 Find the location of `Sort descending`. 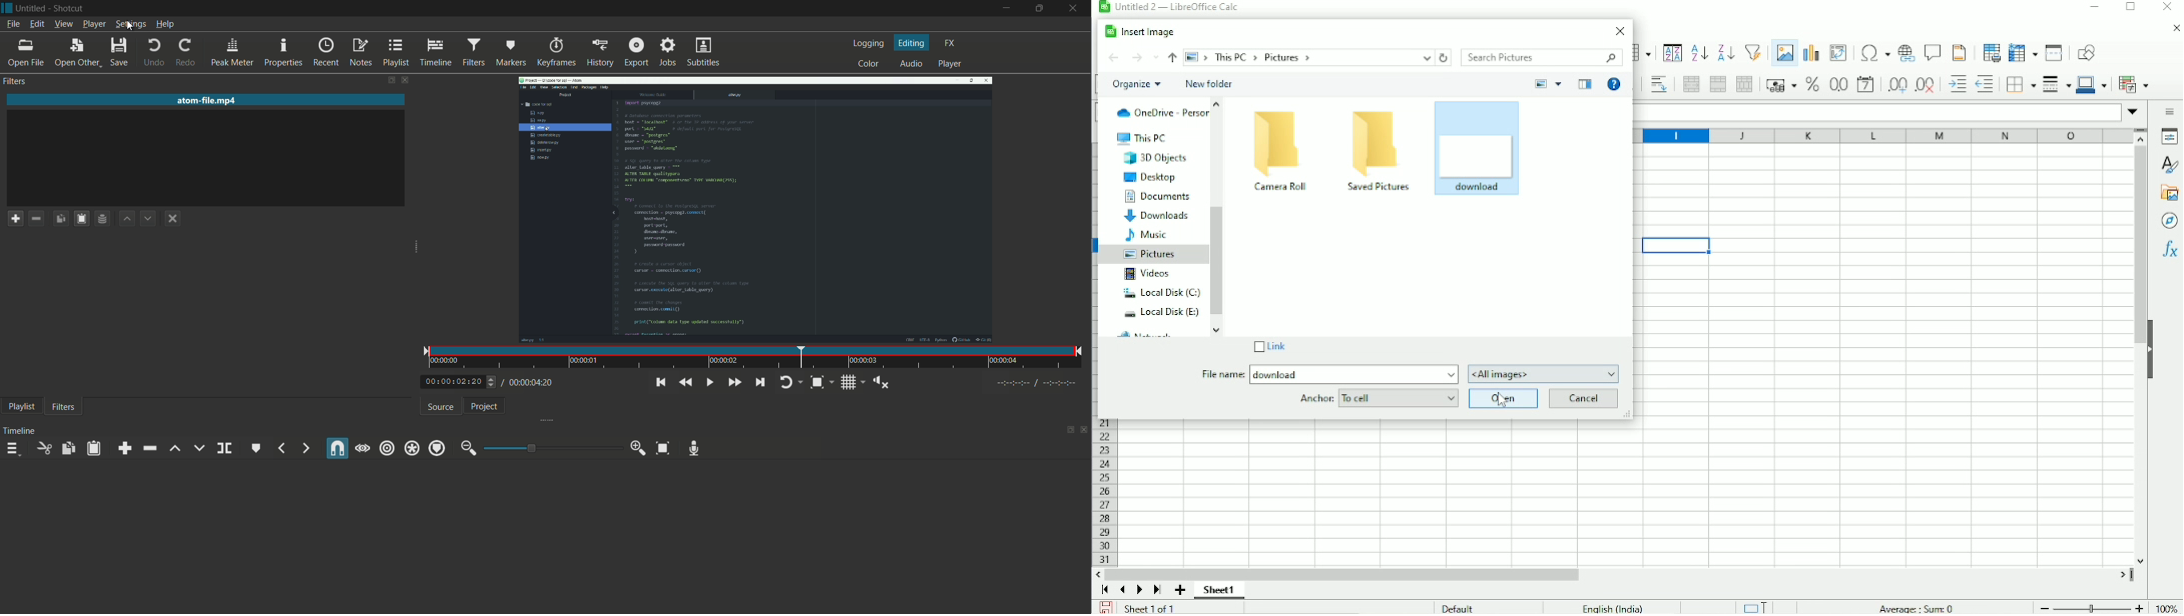

Sort descending is located at coordinates (1724, 52).